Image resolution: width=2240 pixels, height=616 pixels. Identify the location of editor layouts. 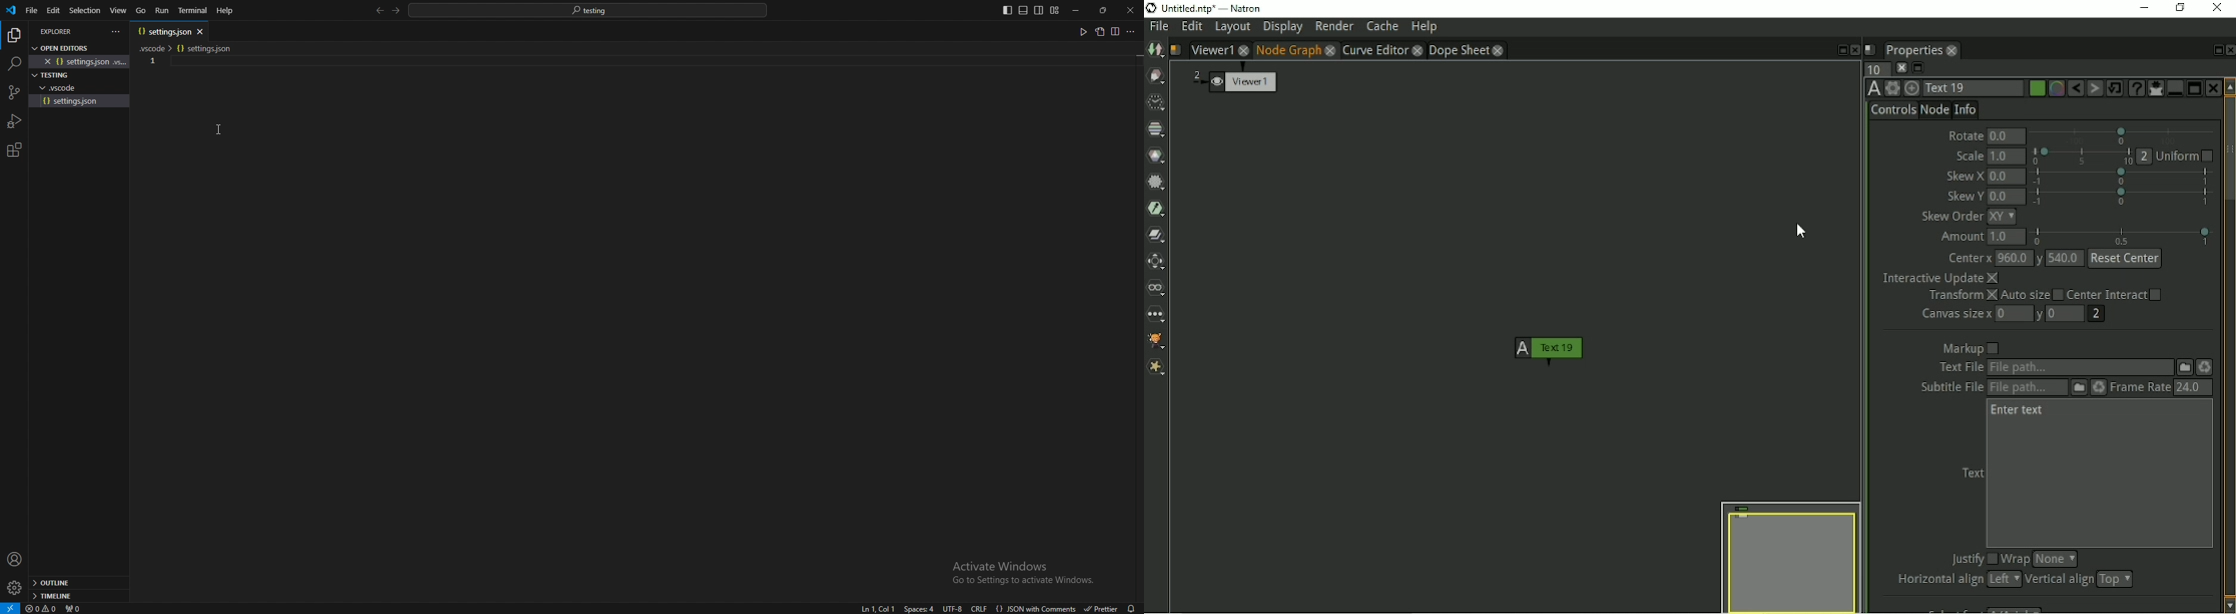
(1031, 10).